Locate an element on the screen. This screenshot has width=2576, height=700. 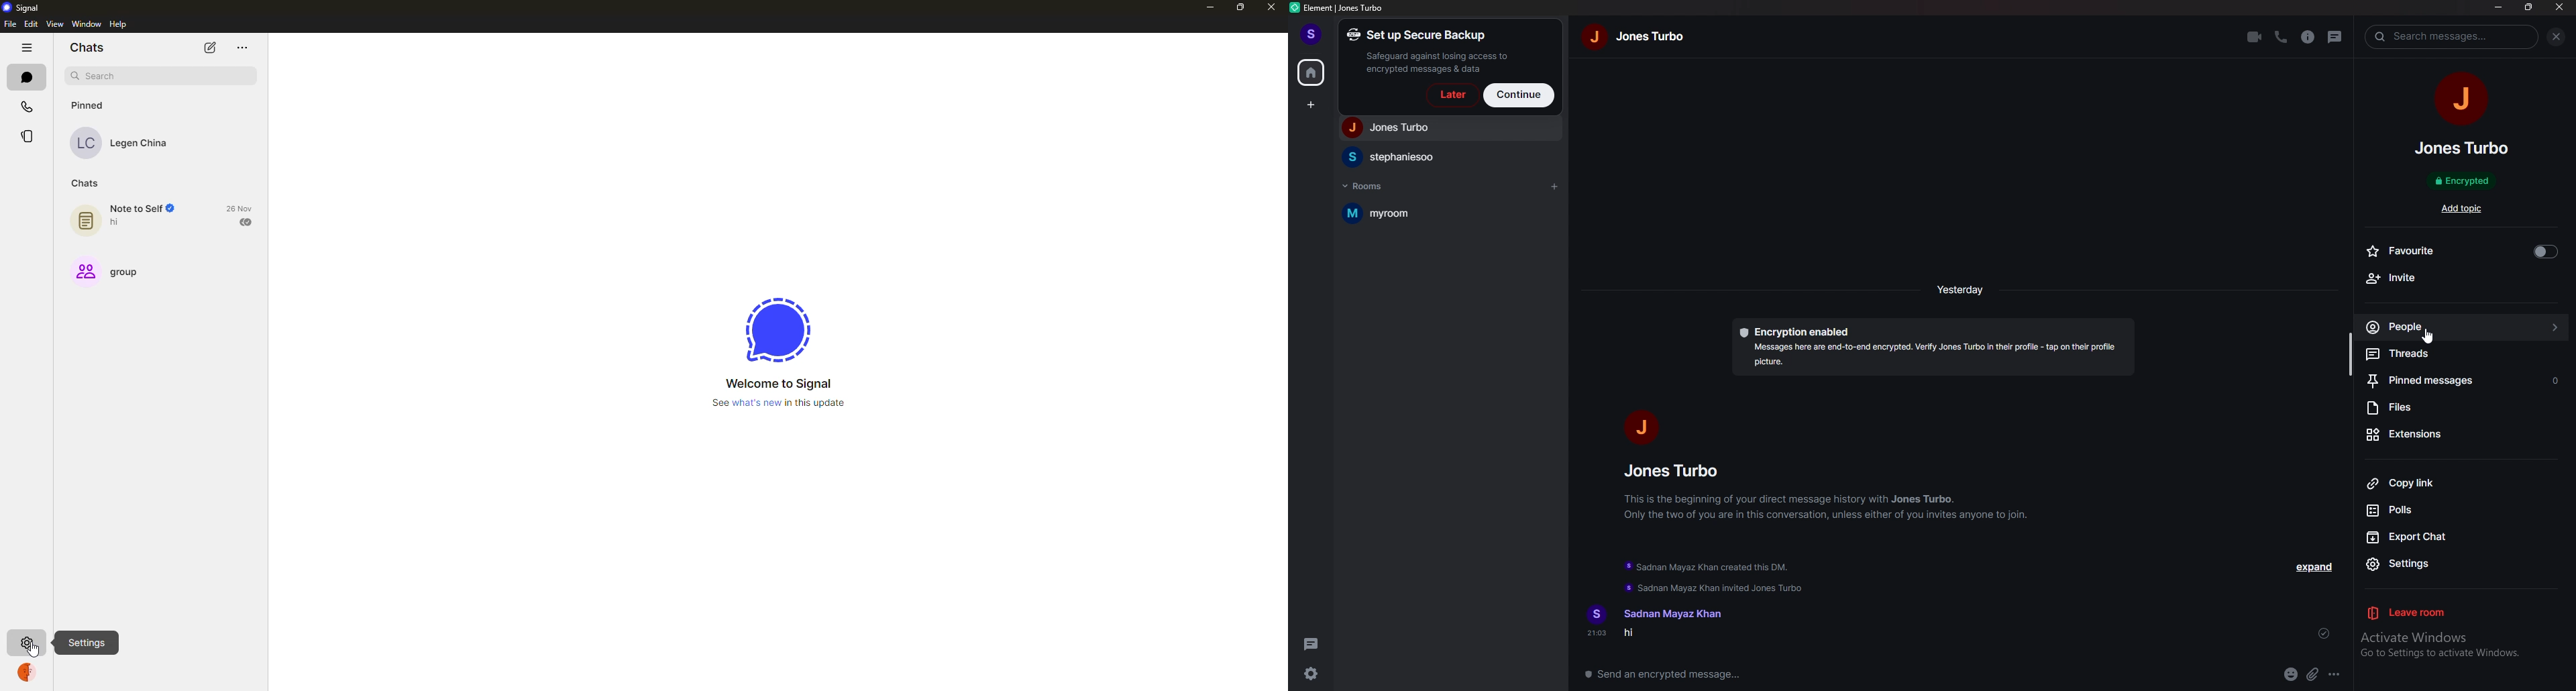
Legen China is located at coordinates (140, 144).